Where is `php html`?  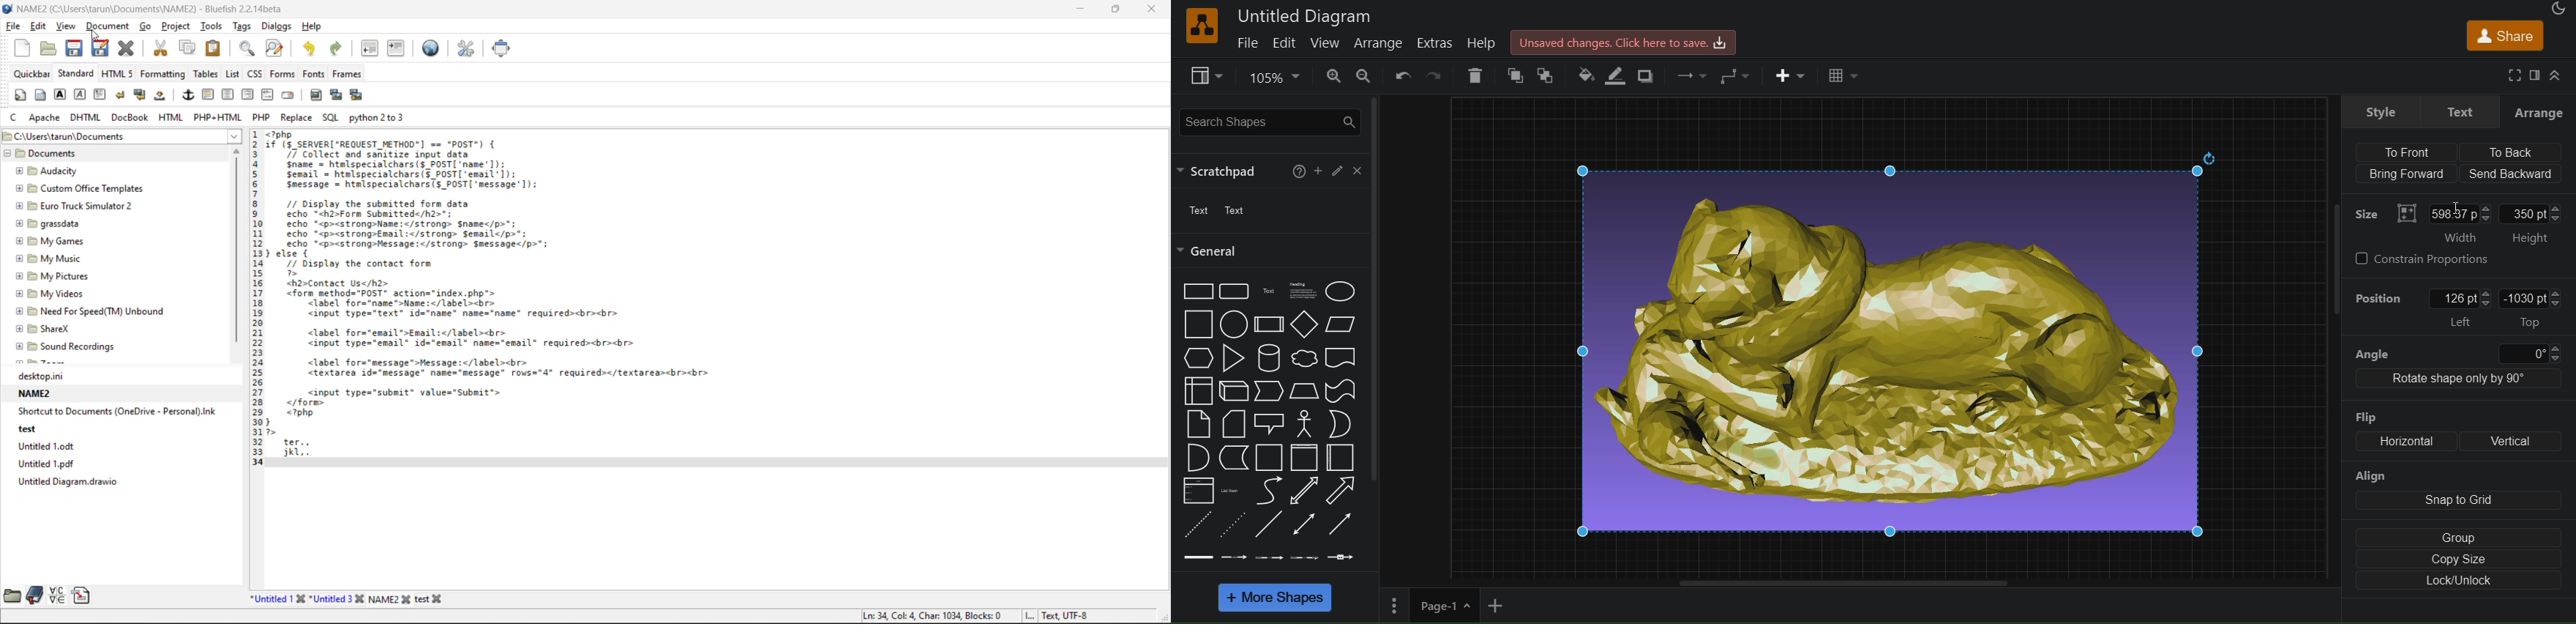 php html is located at coordinates (217, 116).